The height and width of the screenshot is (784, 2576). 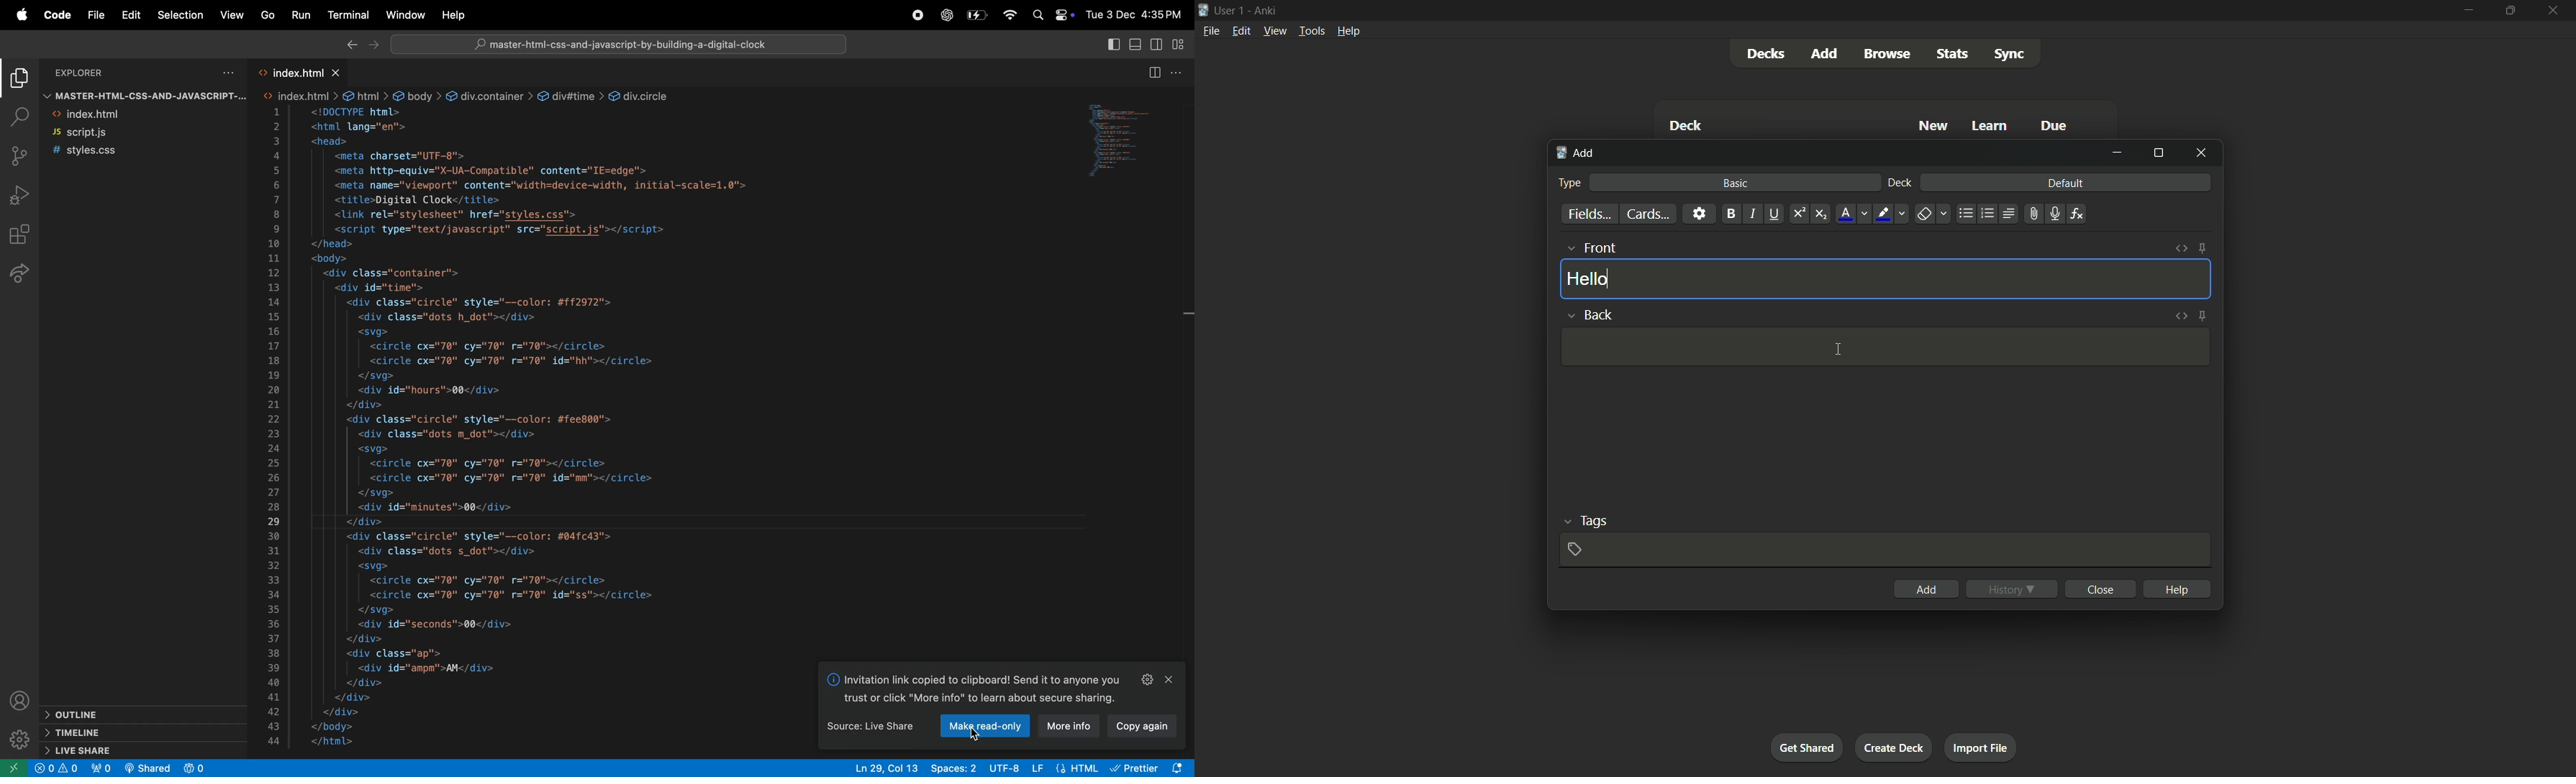 What do you see at coordinates (452, 15) in the screenshot?
I see `help` at bounding box center [452, 15].